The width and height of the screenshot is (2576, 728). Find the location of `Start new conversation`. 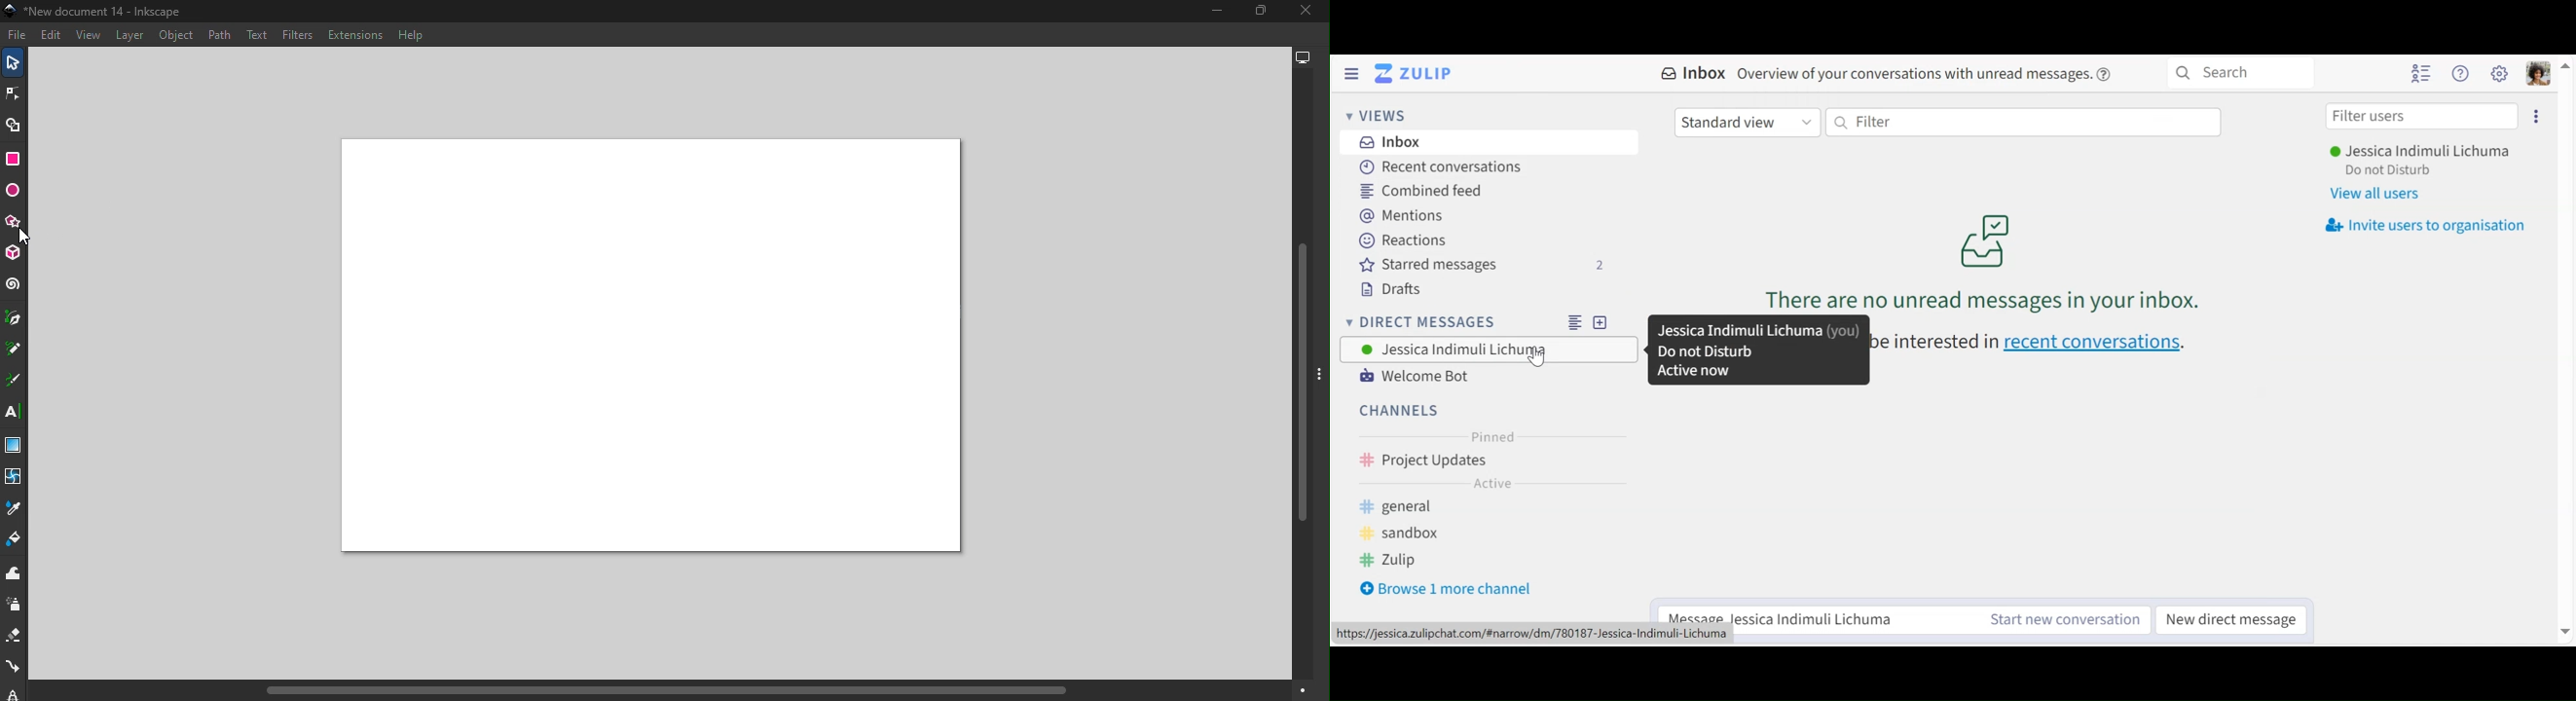

Start new conversation is located at coordinates (2064, 621).